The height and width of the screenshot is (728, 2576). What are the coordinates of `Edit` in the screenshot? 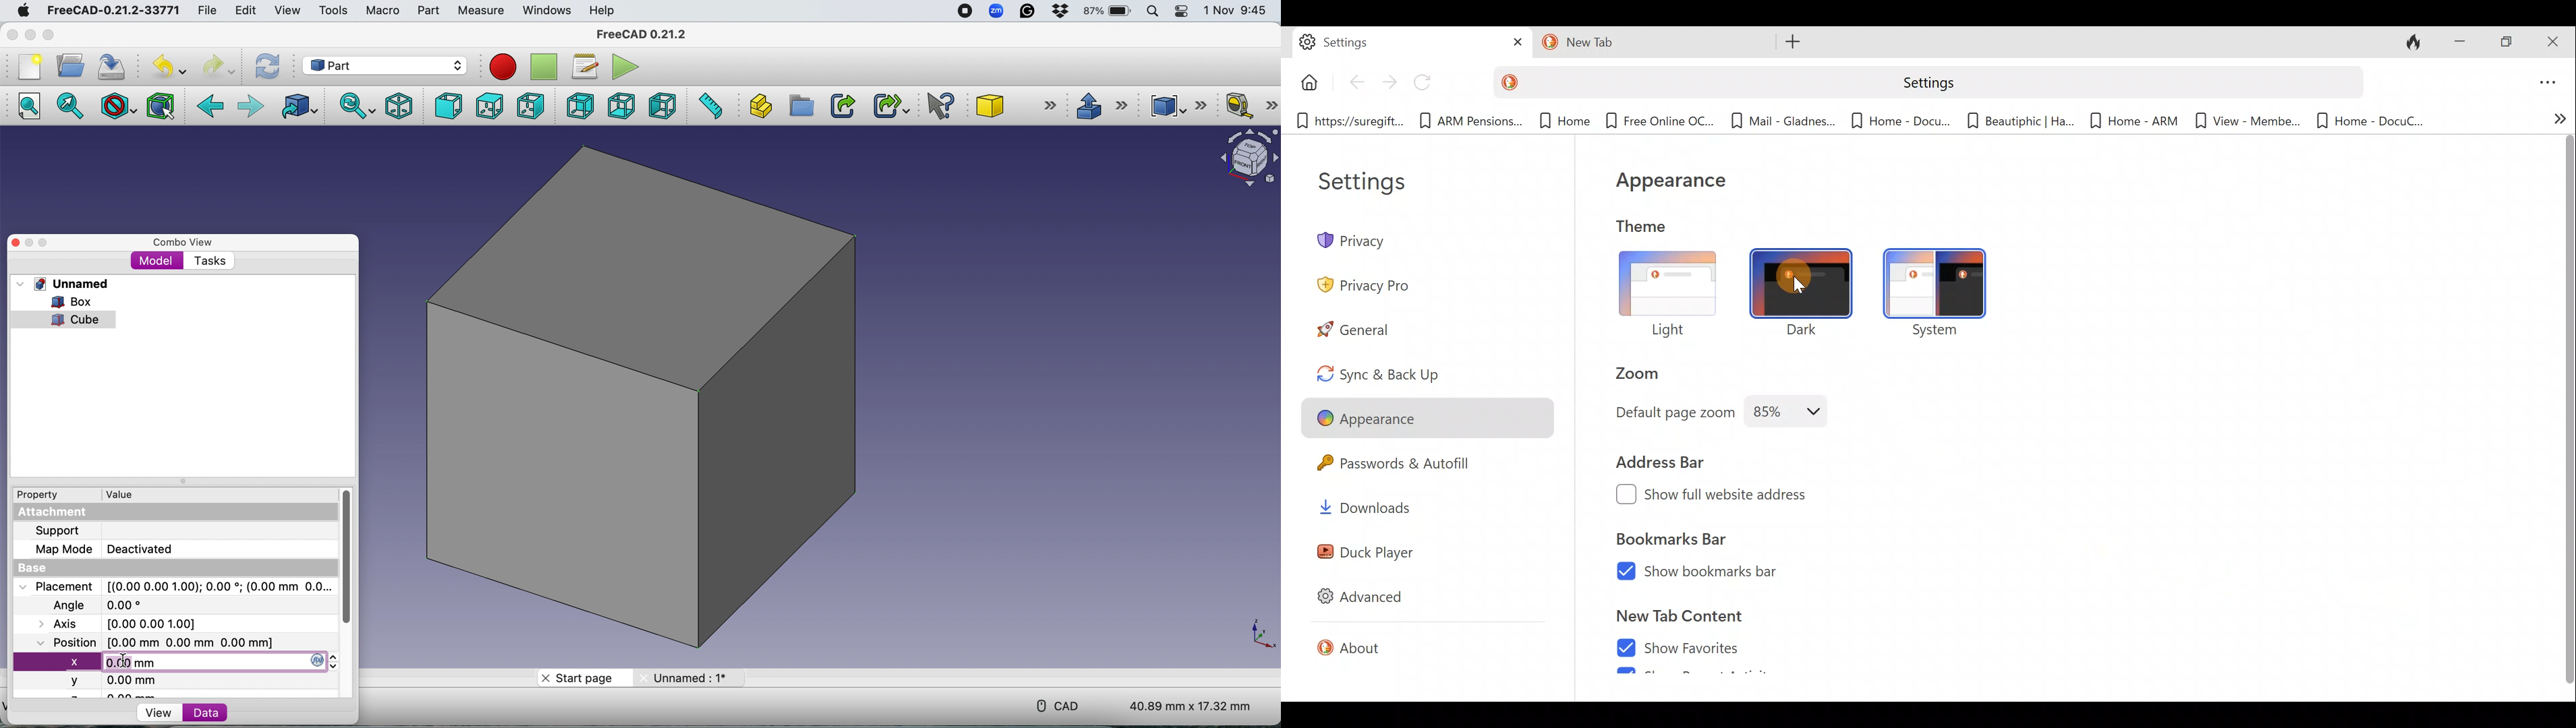 It's located at (244, 10).